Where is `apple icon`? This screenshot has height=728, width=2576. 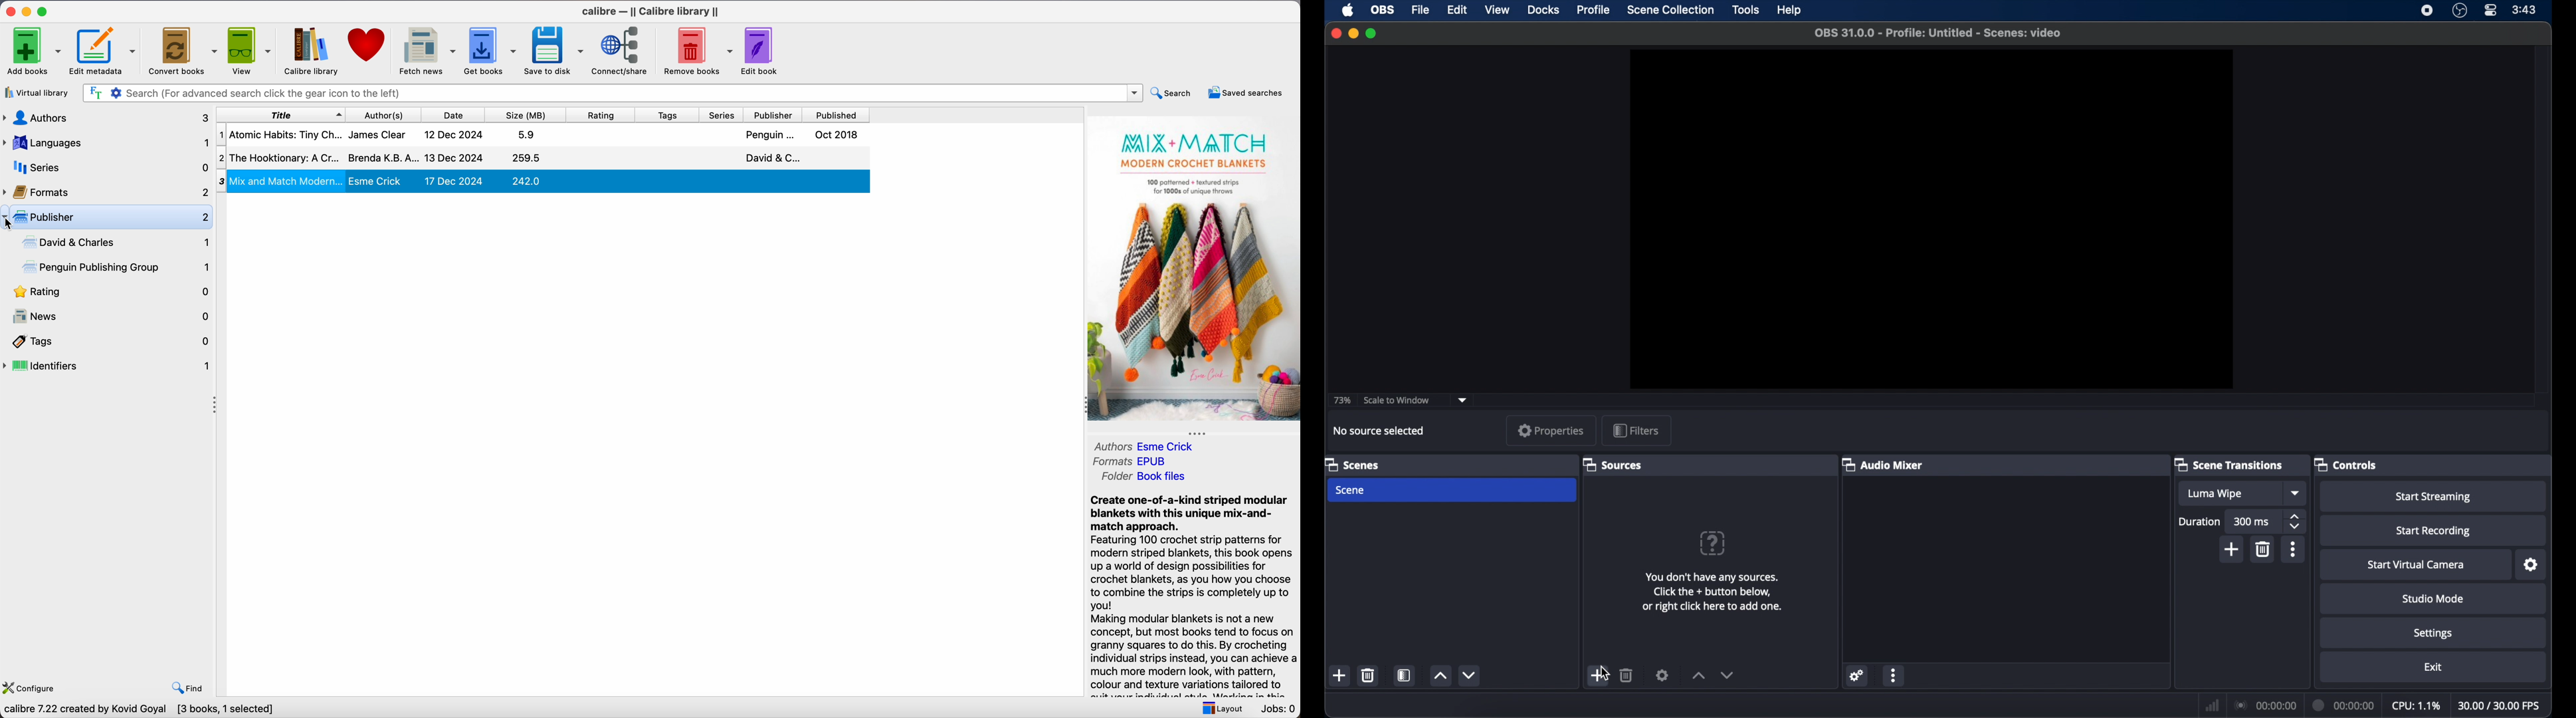 apple icon is located at coordinates (1349, 10).